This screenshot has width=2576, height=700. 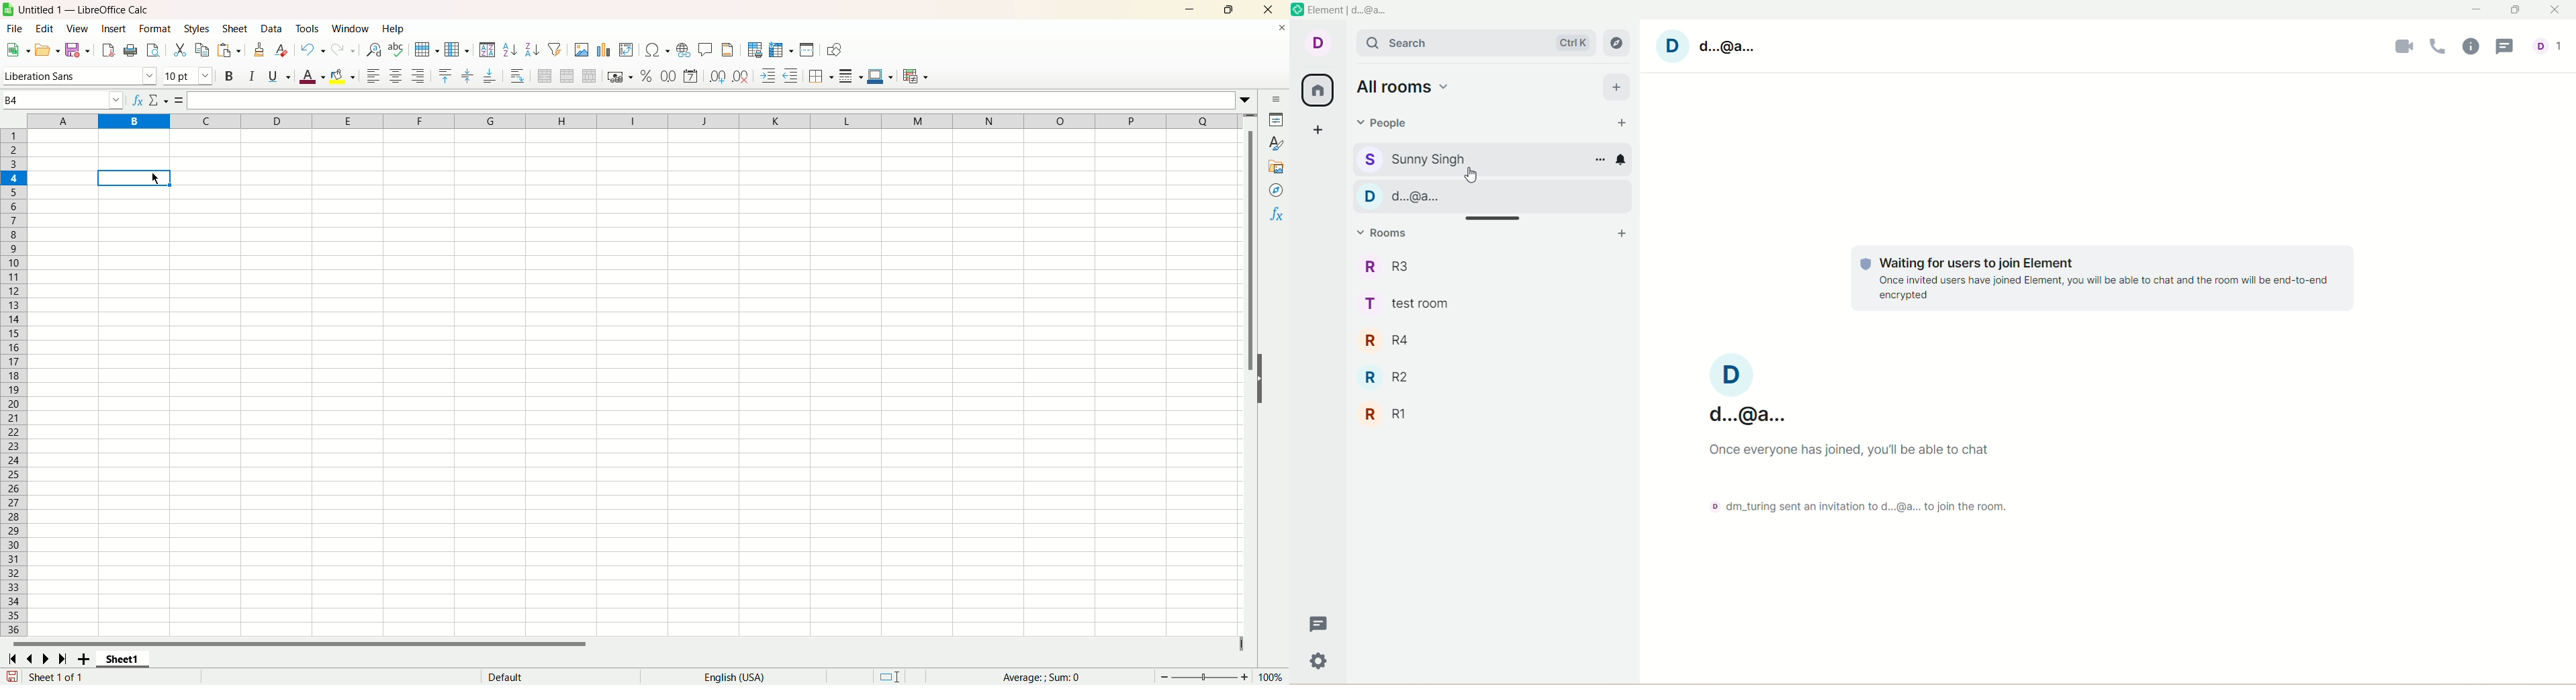 What do you see at coordinates (851, 78) in the screenshot?
I see `border style` at bounding box center [851, 78].